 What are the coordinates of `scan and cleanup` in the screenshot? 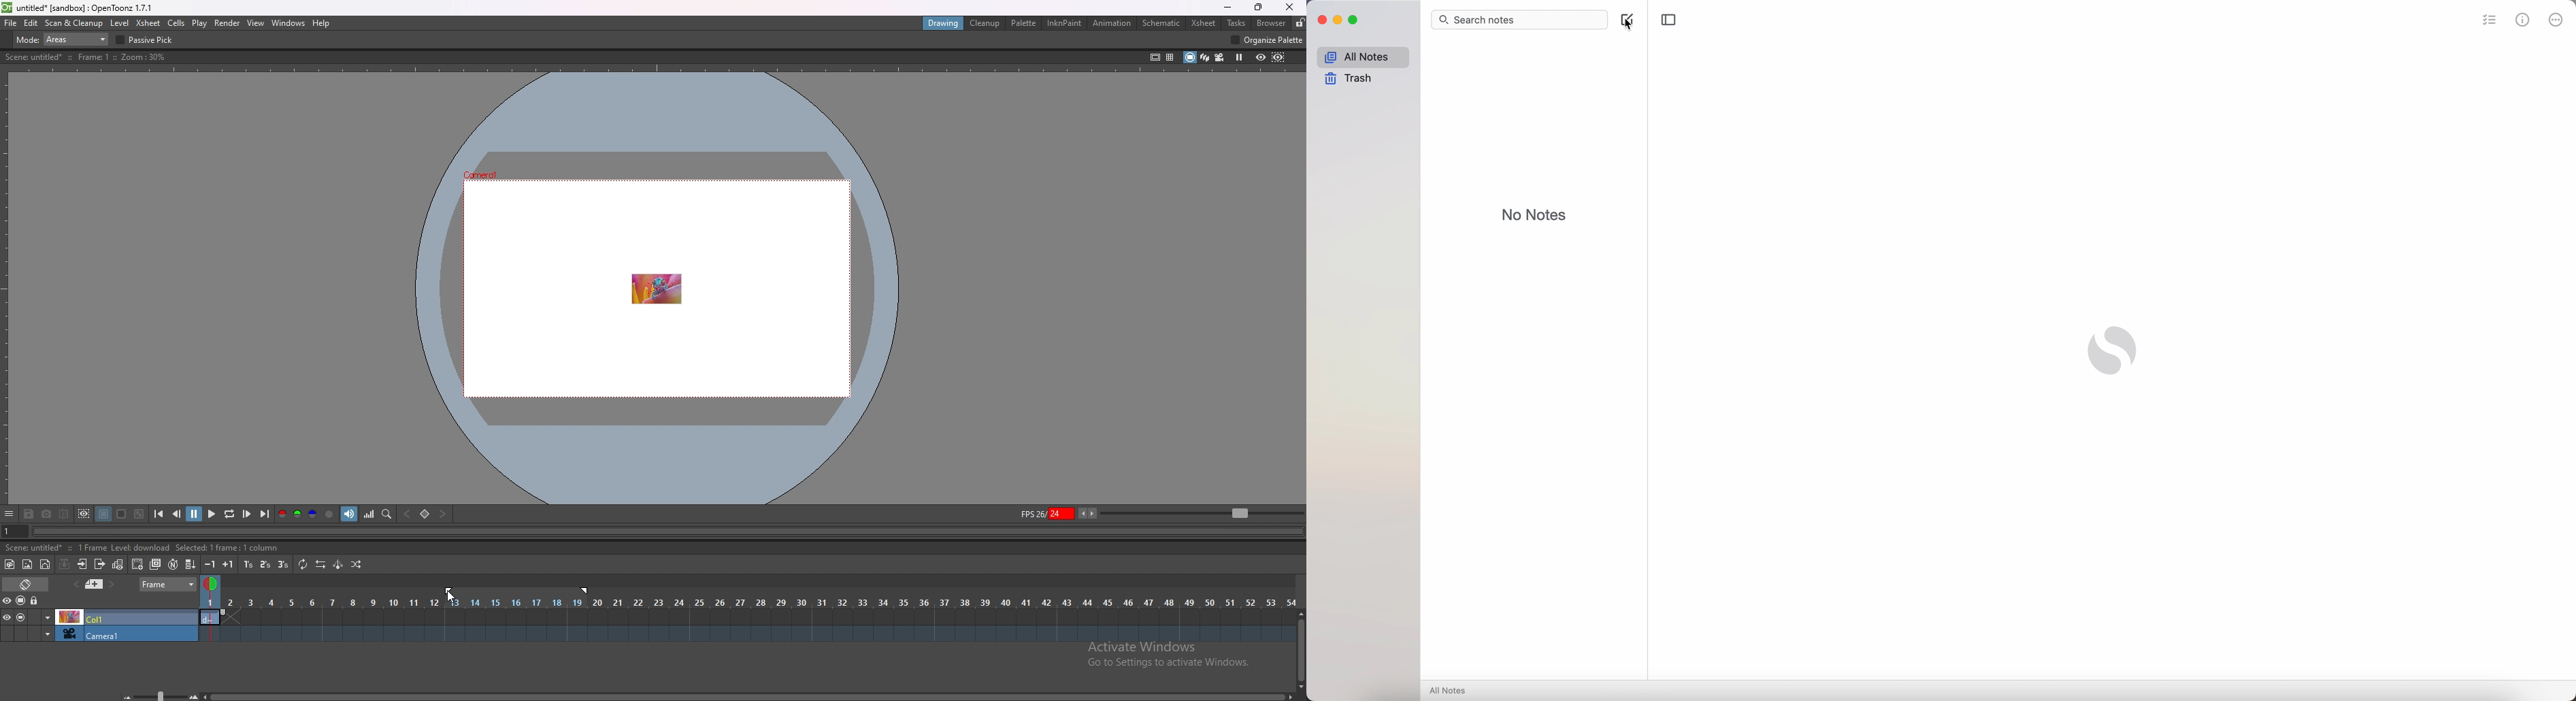 It's located at (75, 22).